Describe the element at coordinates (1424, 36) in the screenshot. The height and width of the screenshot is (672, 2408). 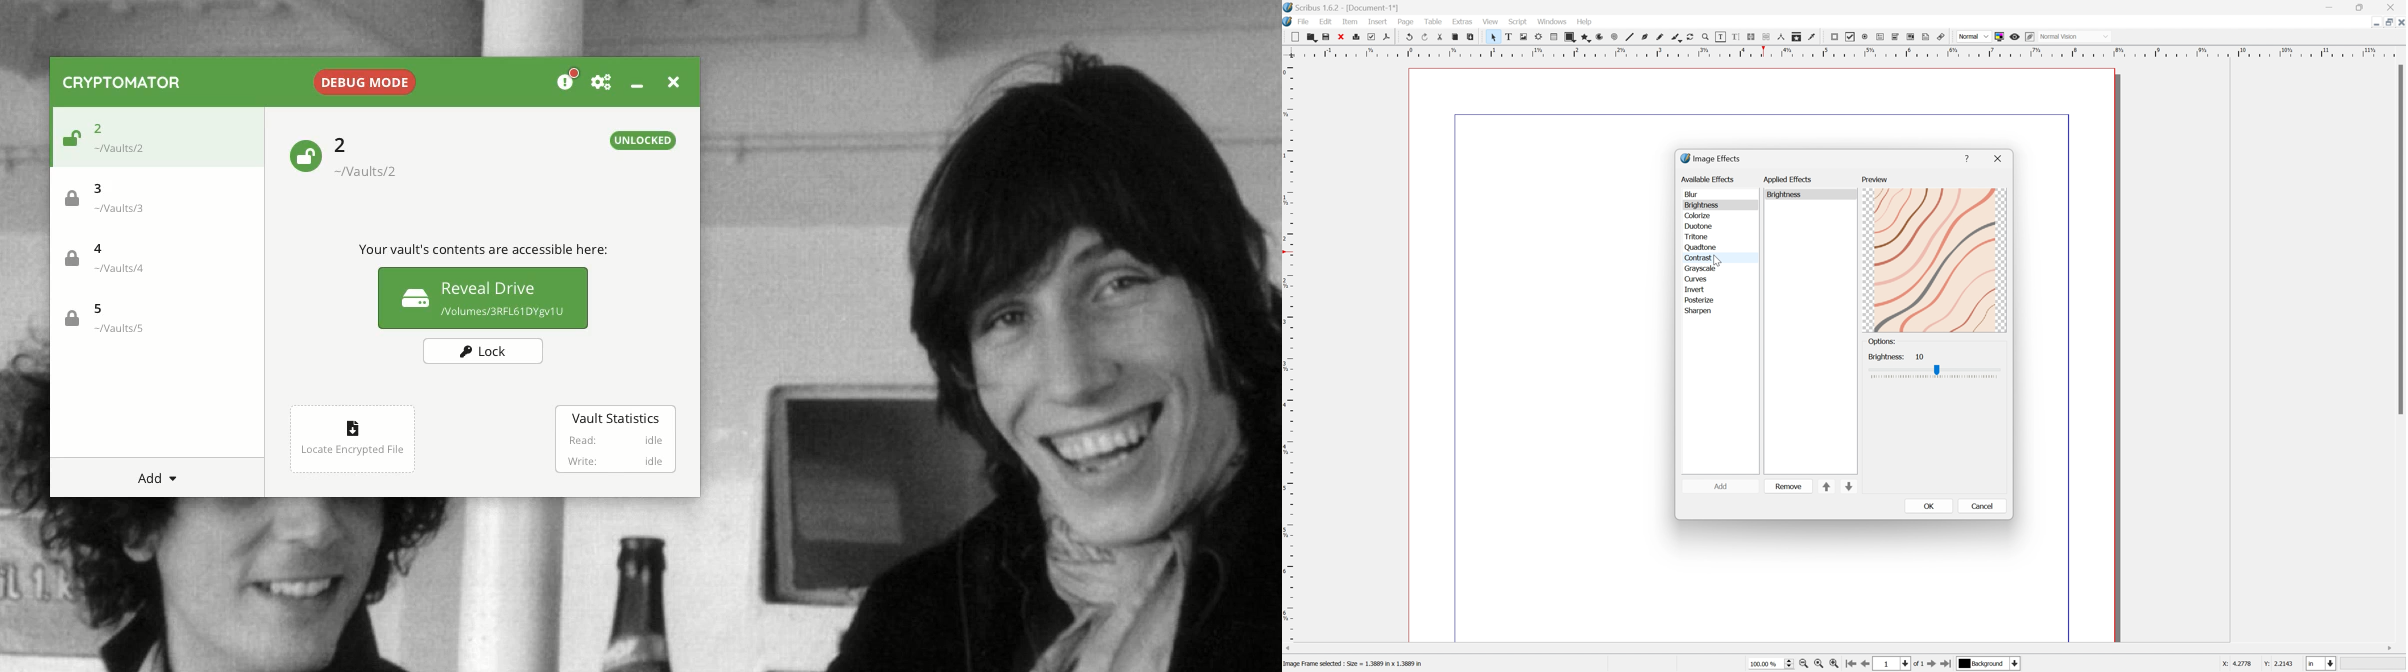
I see `Redo` at that location.